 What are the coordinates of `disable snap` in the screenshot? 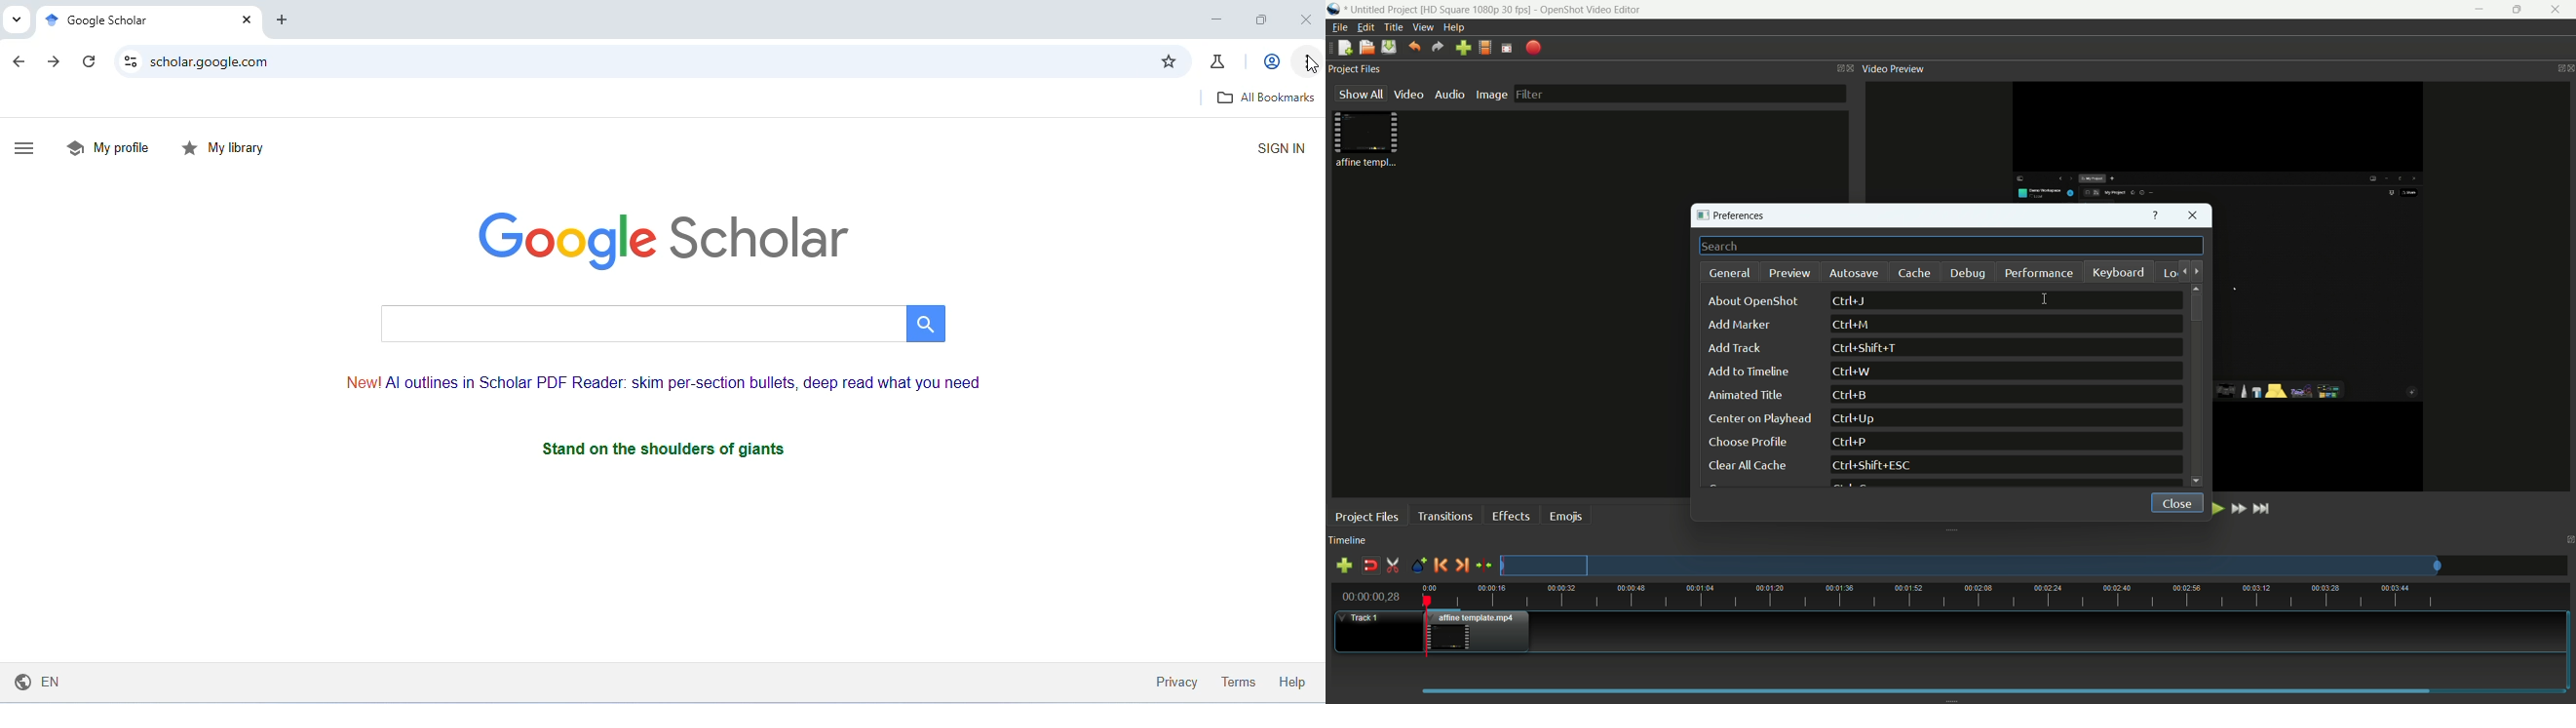 It's located at (1370, 566).